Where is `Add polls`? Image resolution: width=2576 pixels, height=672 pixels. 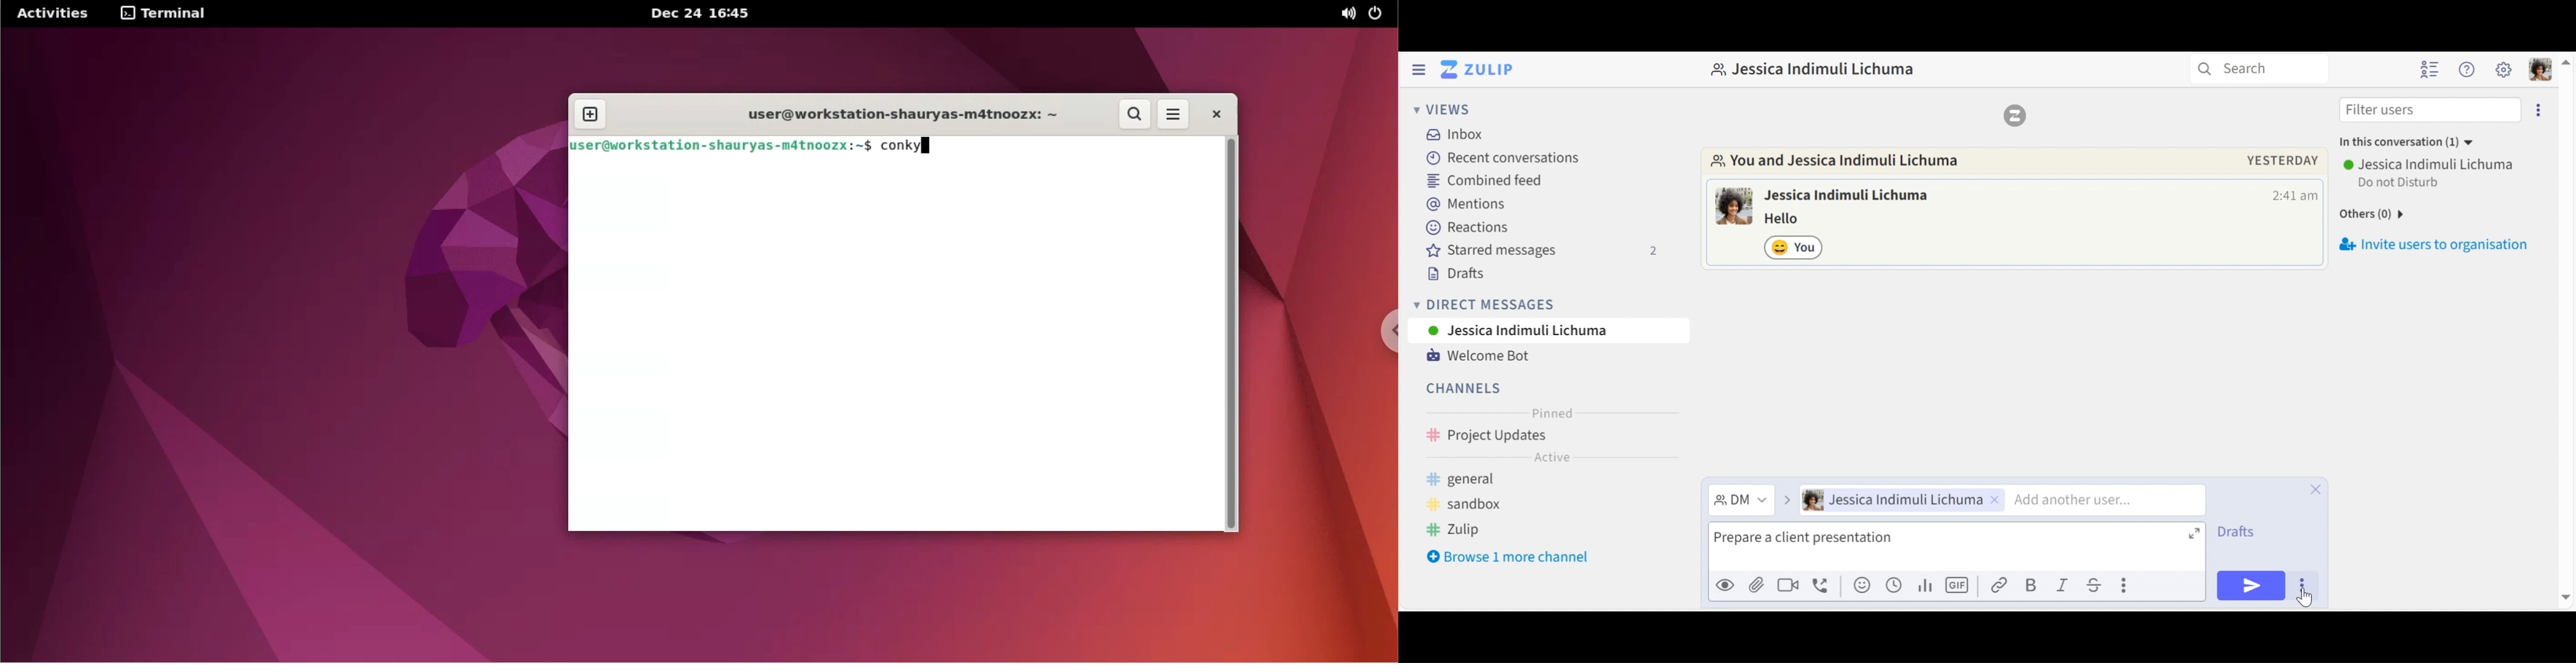
Add polls is located at coordinates (1924, 586).